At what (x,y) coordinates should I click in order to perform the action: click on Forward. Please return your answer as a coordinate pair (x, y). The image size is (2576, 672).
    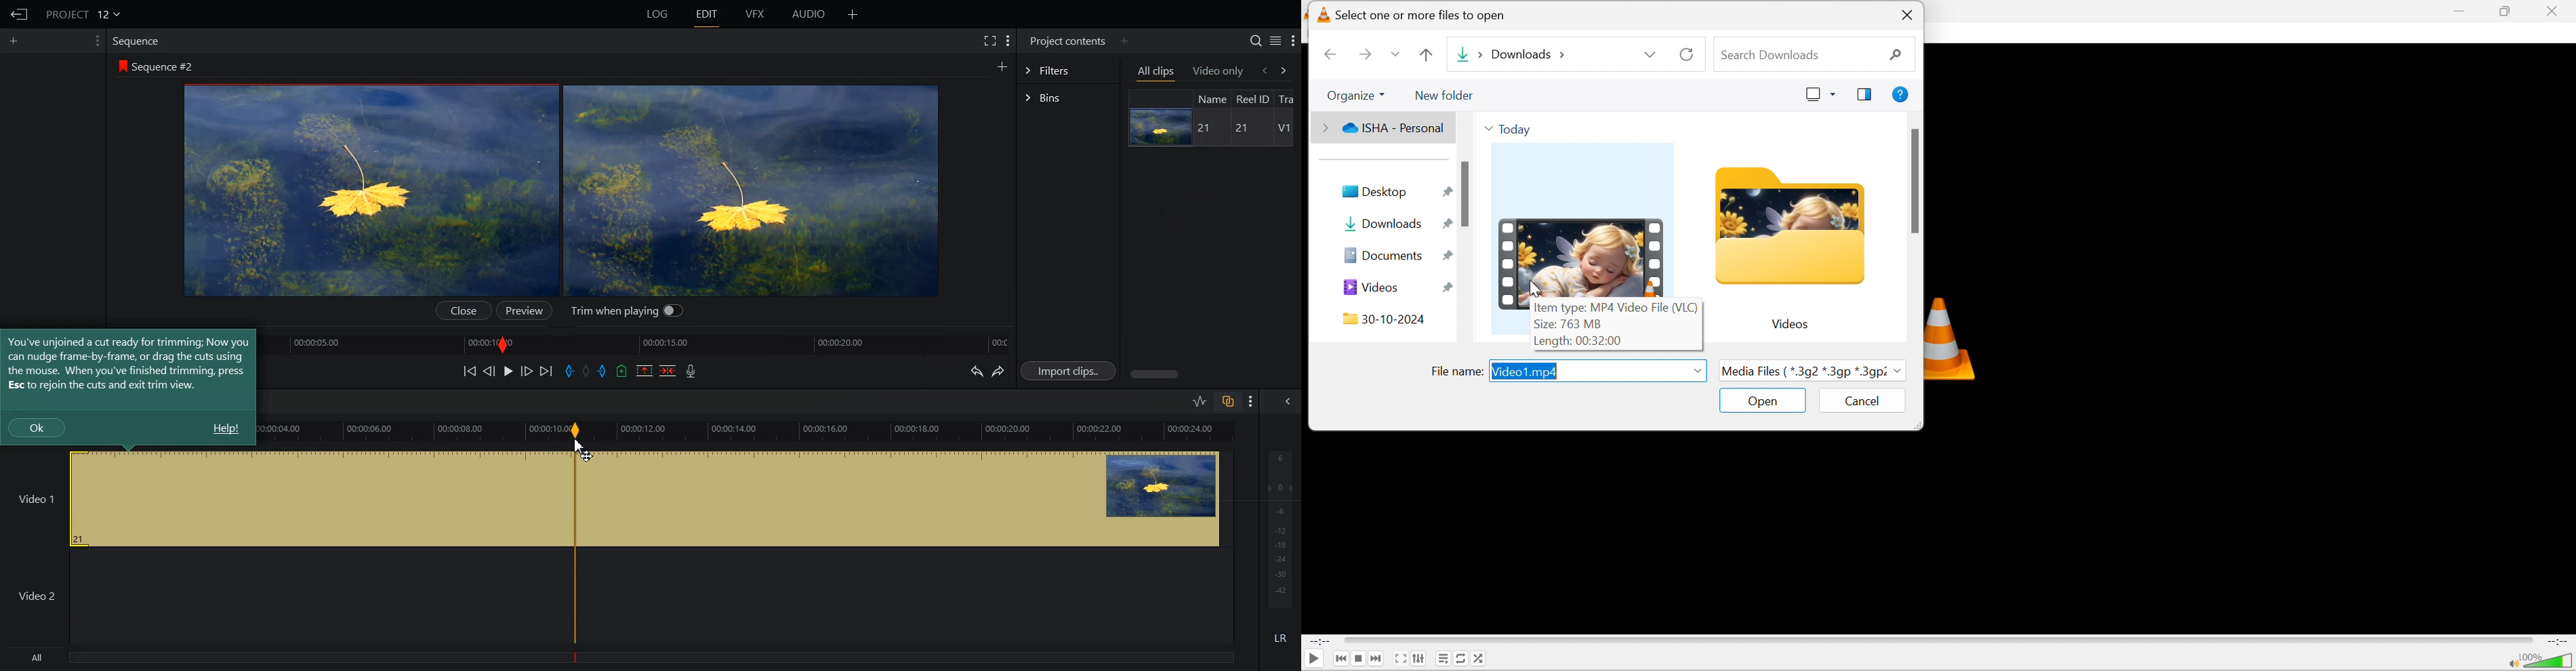
    Looking at the image, I should click on (1364, 54).